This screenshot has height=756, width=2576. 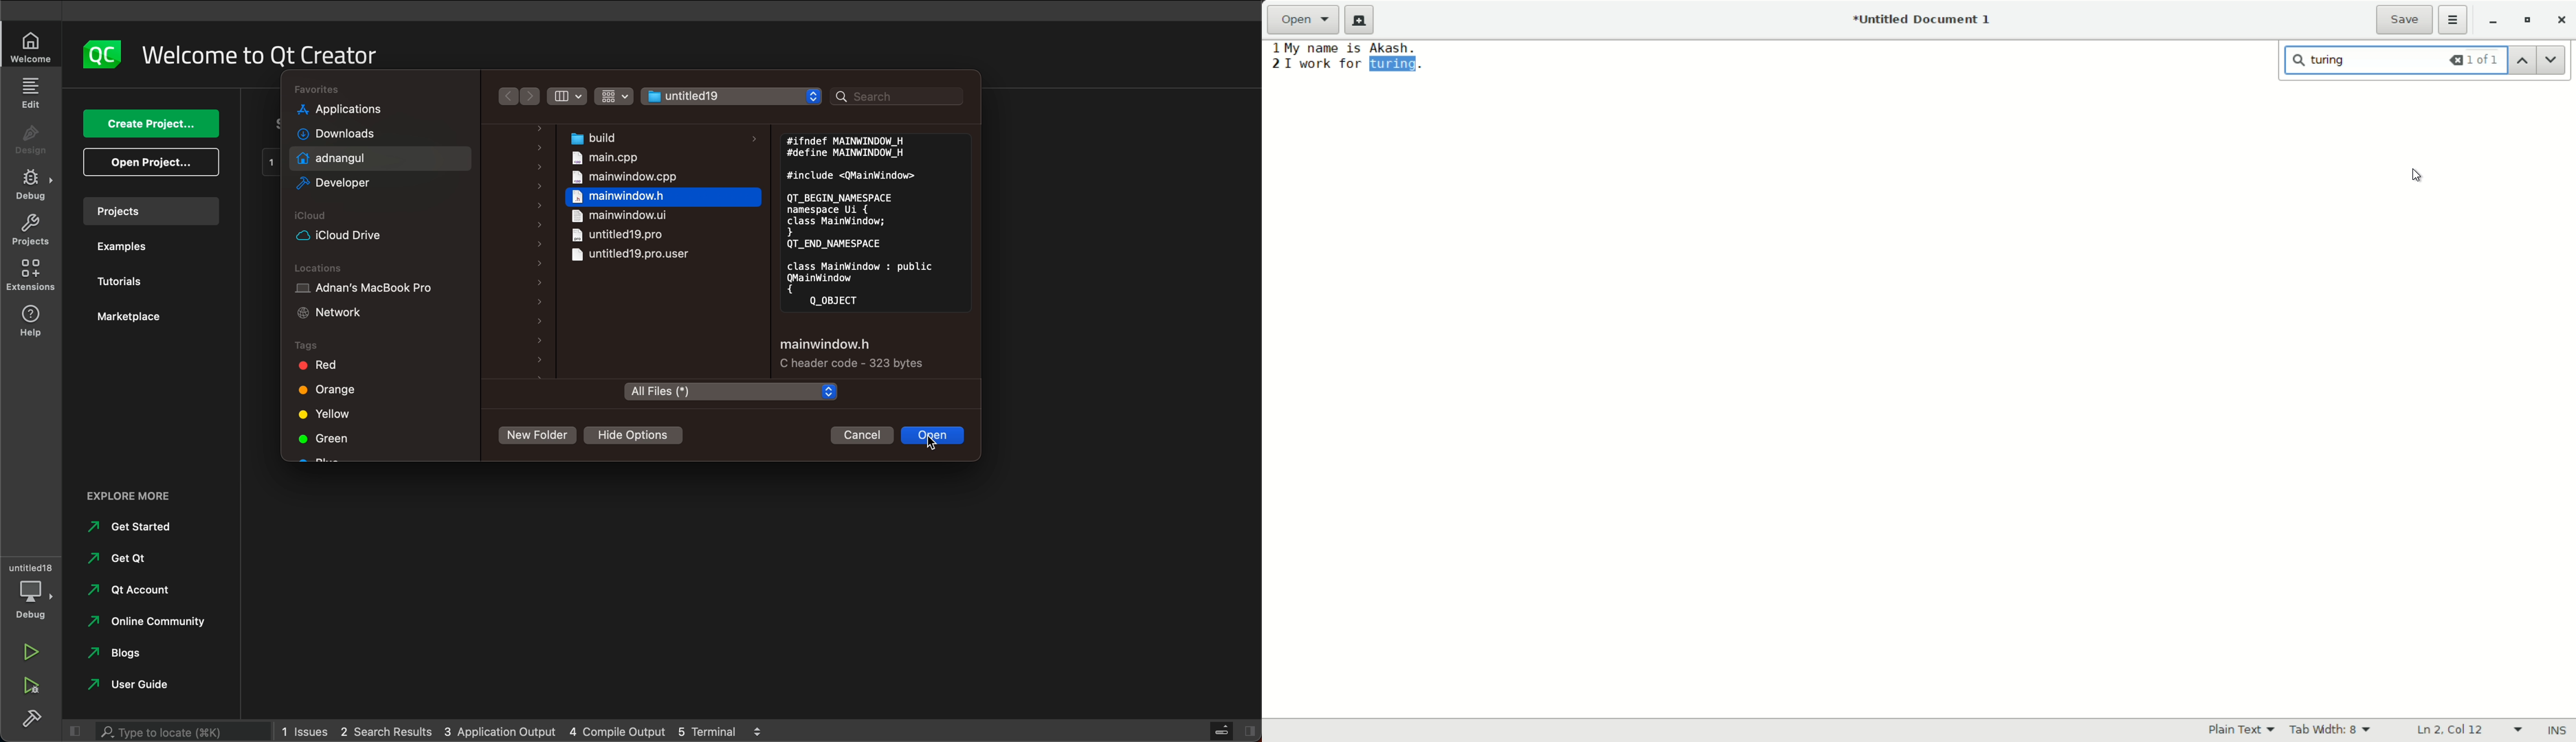 I want to click on main.cpp, so click(x=616, y=158).